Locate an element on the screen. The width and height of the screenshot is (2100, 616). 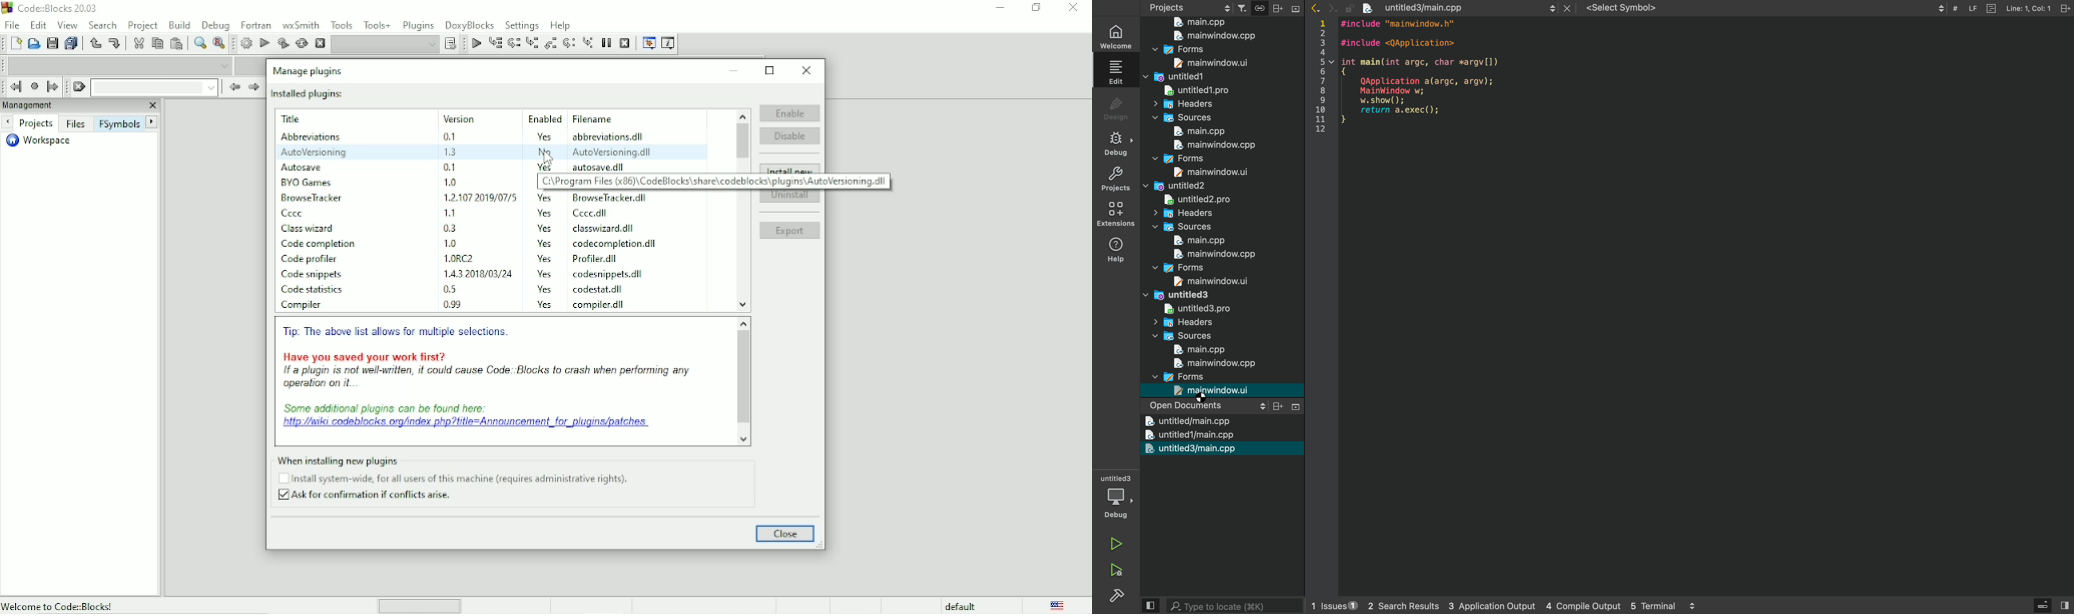
untitled3 is located at coordinates (1189, 449).